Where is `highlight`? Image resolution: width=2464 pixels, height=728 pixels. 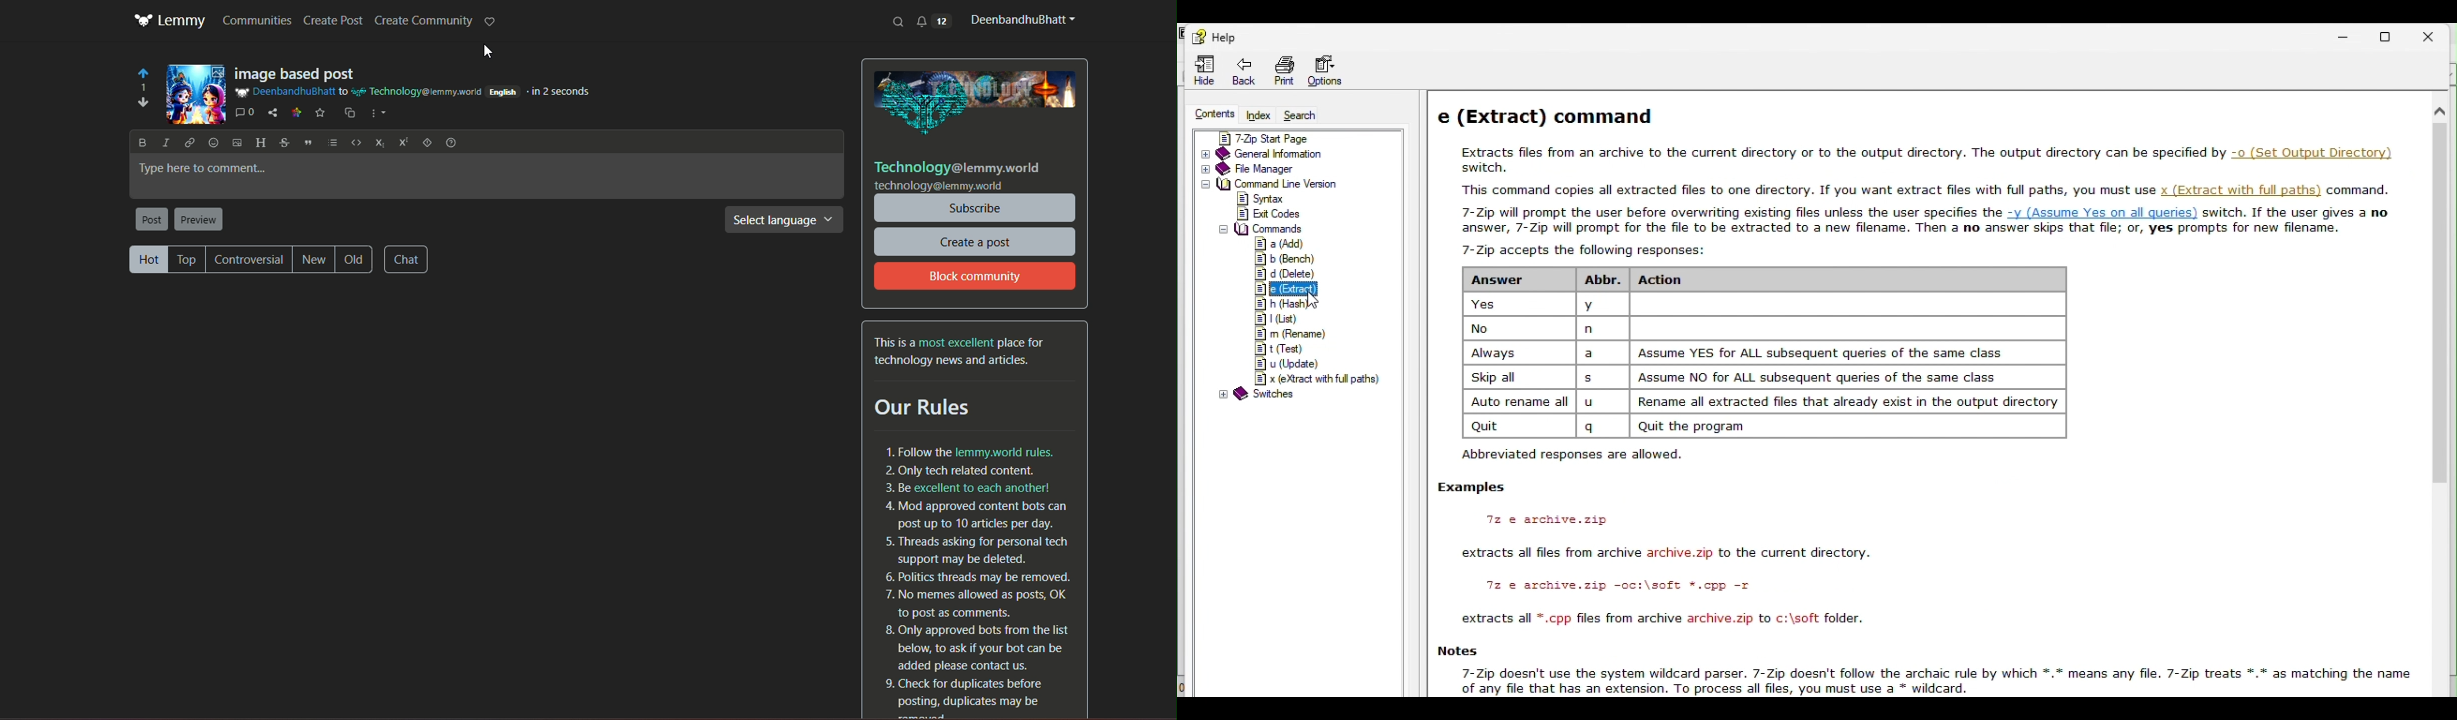
highlight is located at coordinates (492, 23).